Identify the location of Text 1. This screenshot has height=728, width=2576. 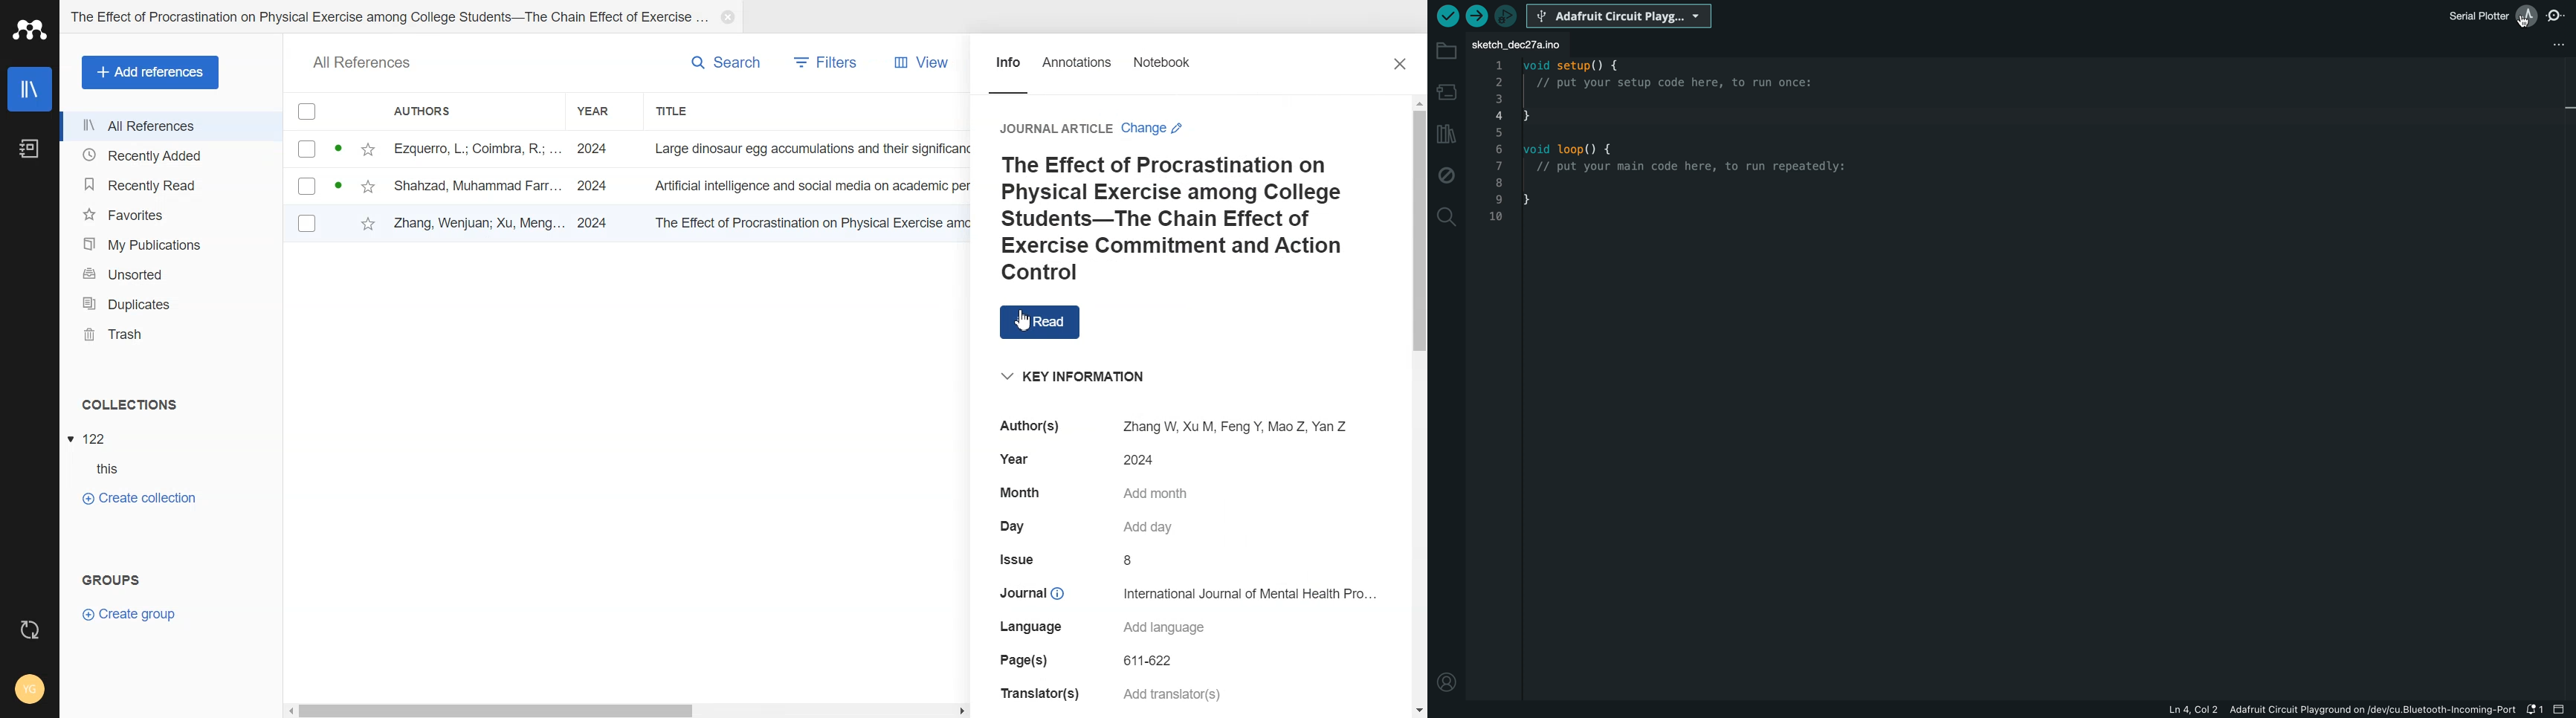
(128, 403).